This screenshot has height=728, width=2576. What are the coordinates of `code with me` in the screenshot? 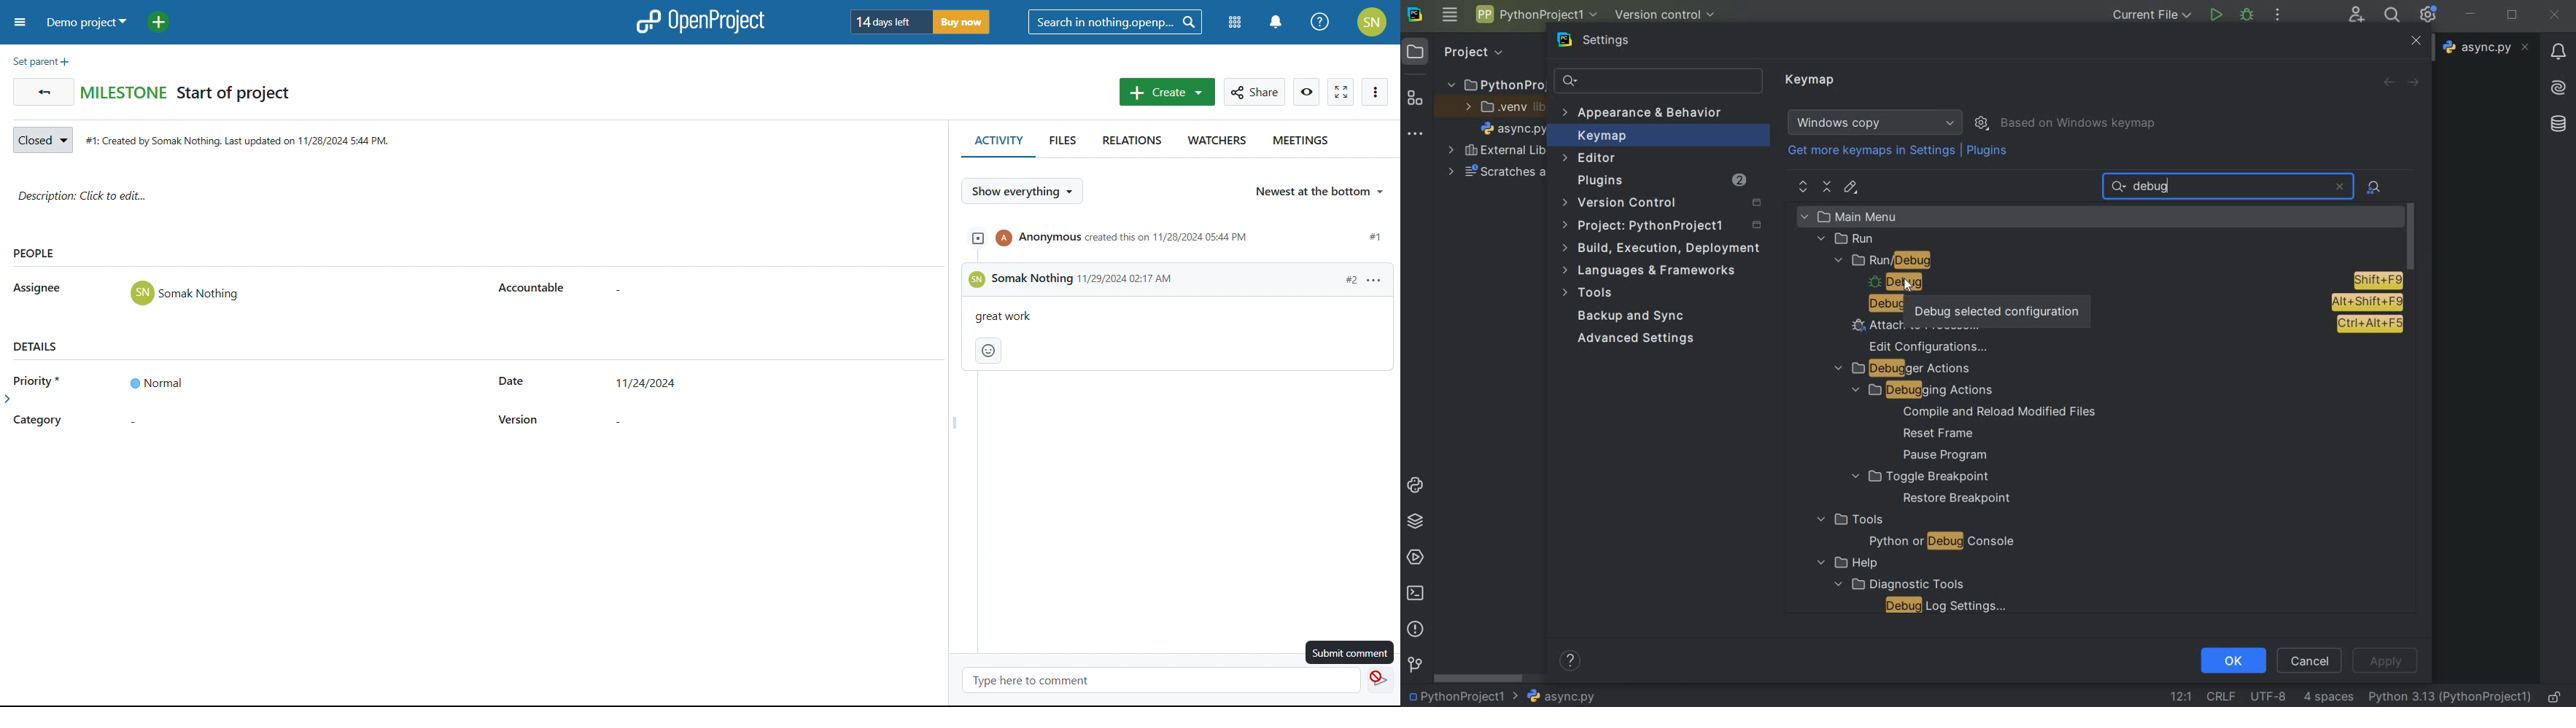 It's located at (2356, 14).